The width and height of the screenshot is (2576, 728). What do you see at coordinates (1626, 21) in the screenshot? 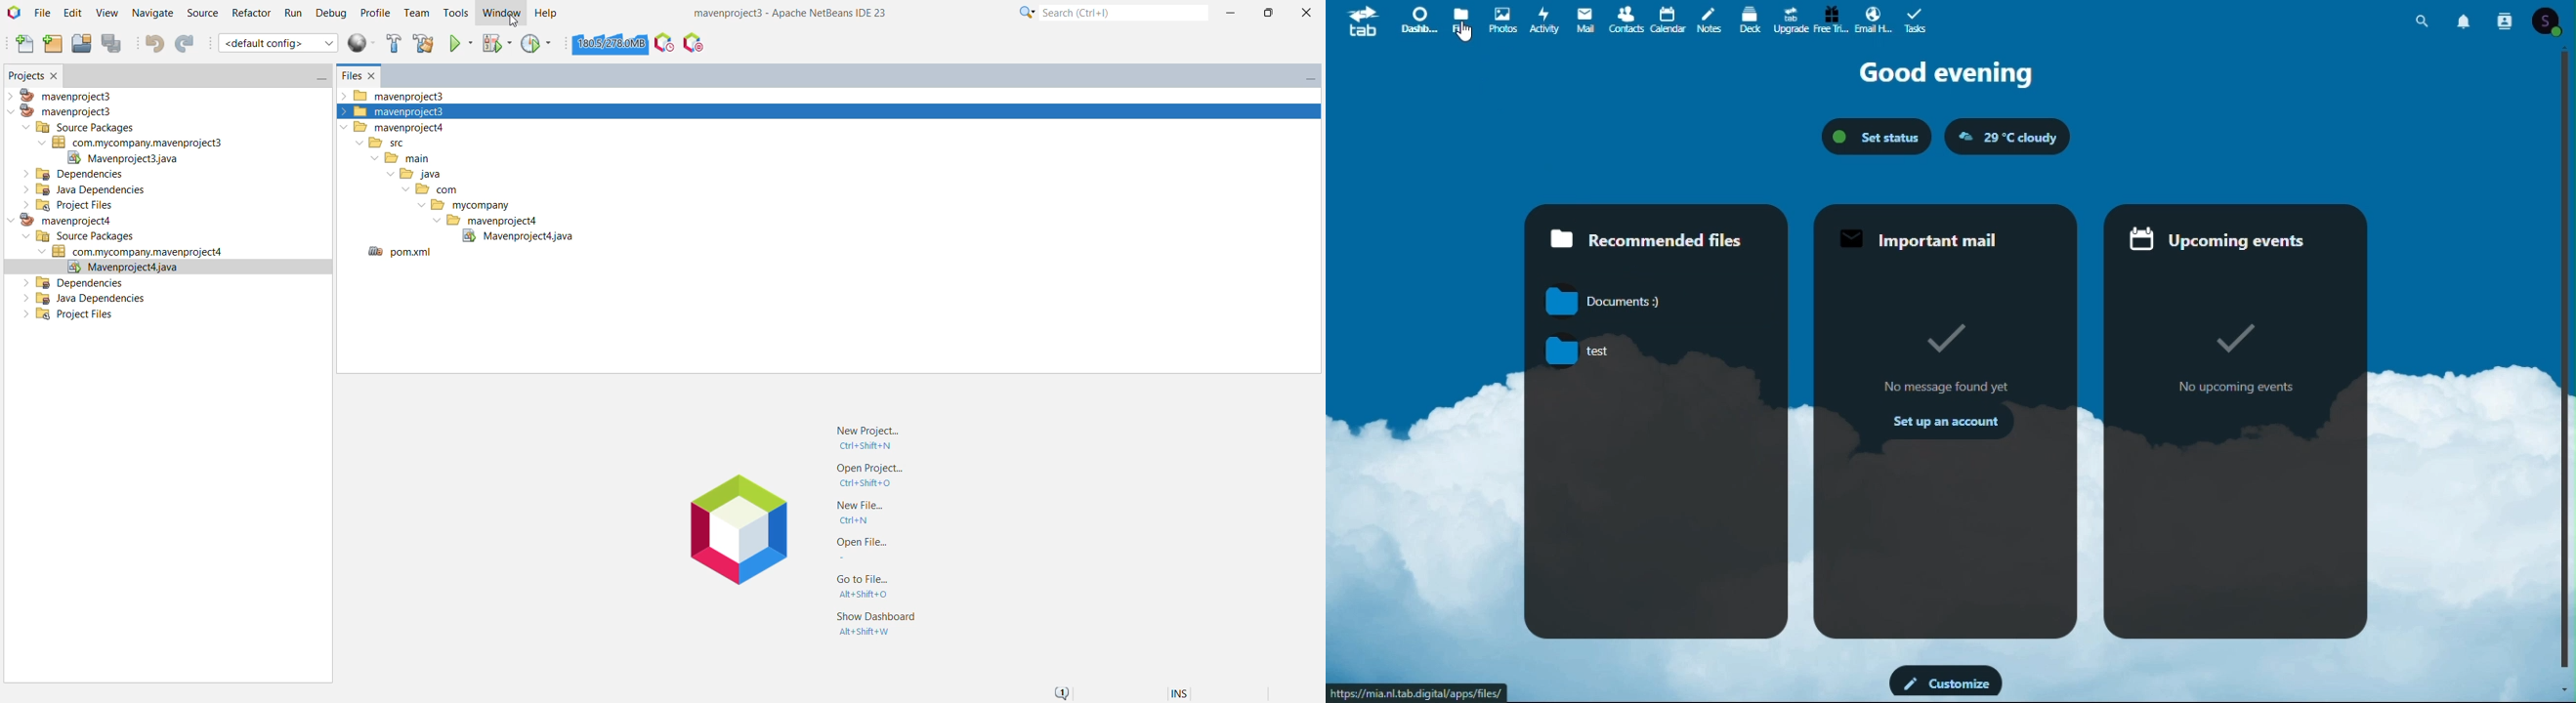
I see `contacts` at bounding box center [1626, 21].